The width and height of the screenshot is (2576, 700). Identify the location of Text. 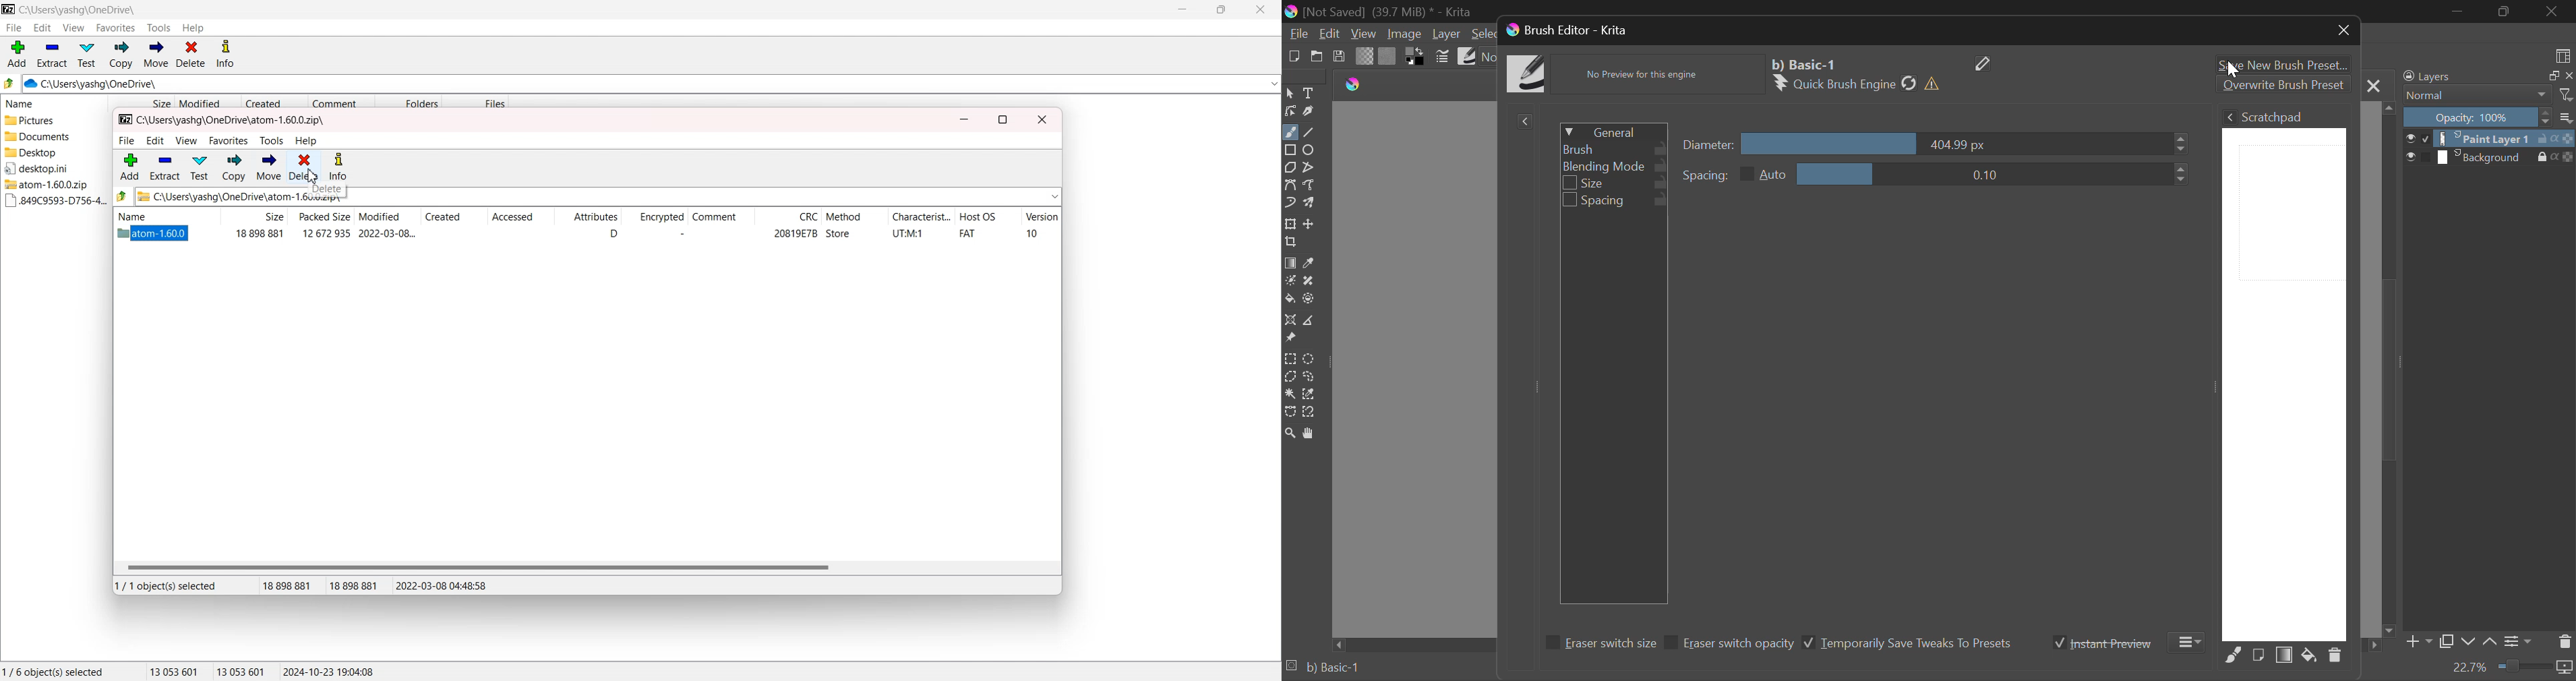
(1309, 94).